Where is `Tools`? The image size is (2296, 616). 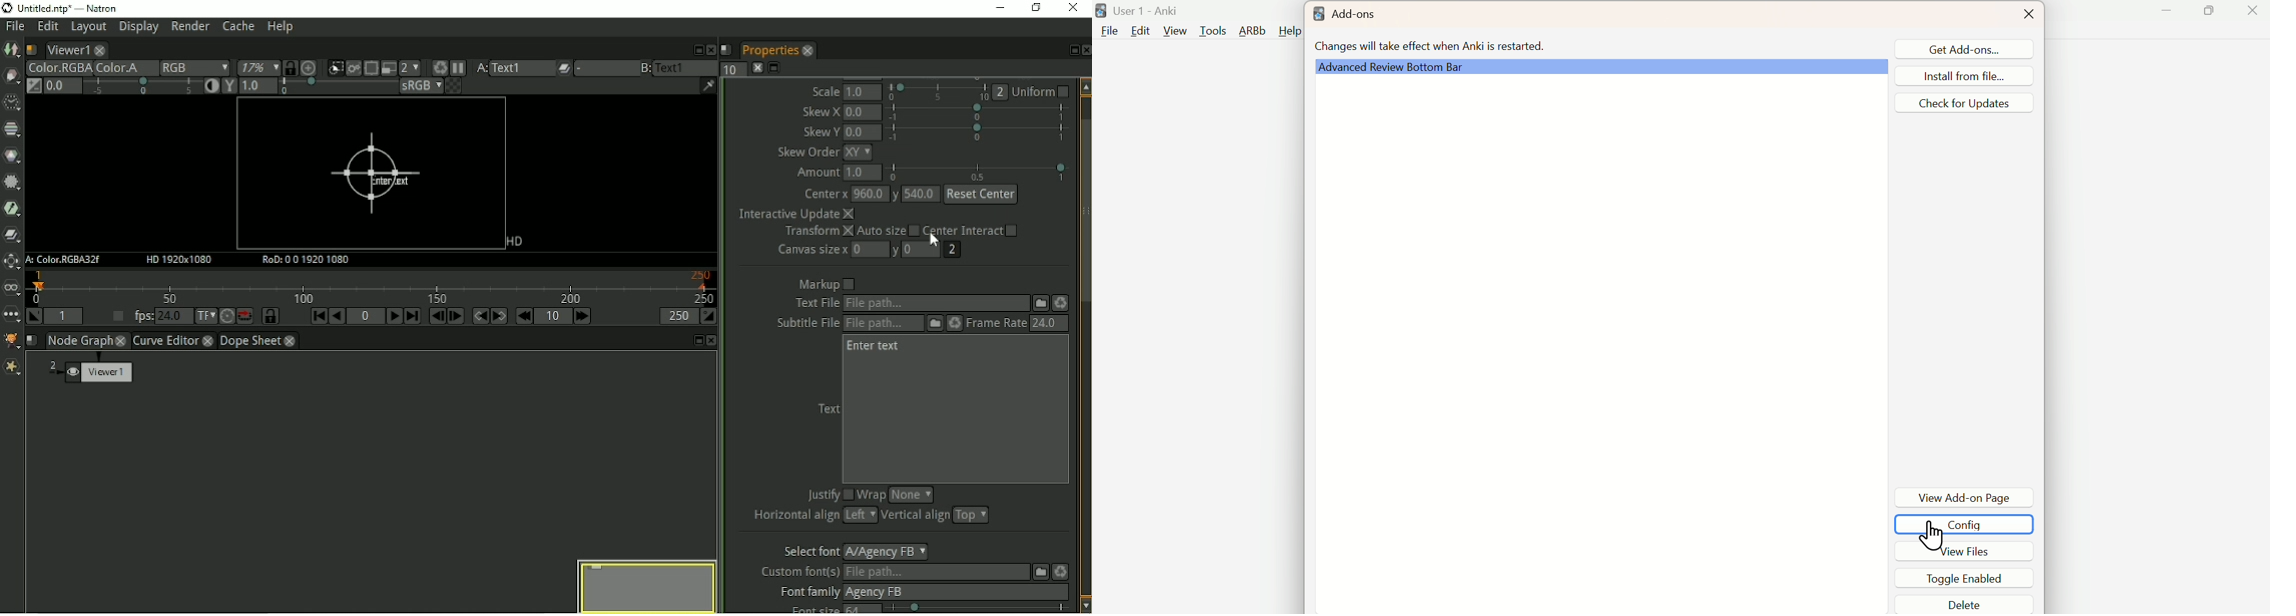
Tools is located at coordinates (1214, 31).